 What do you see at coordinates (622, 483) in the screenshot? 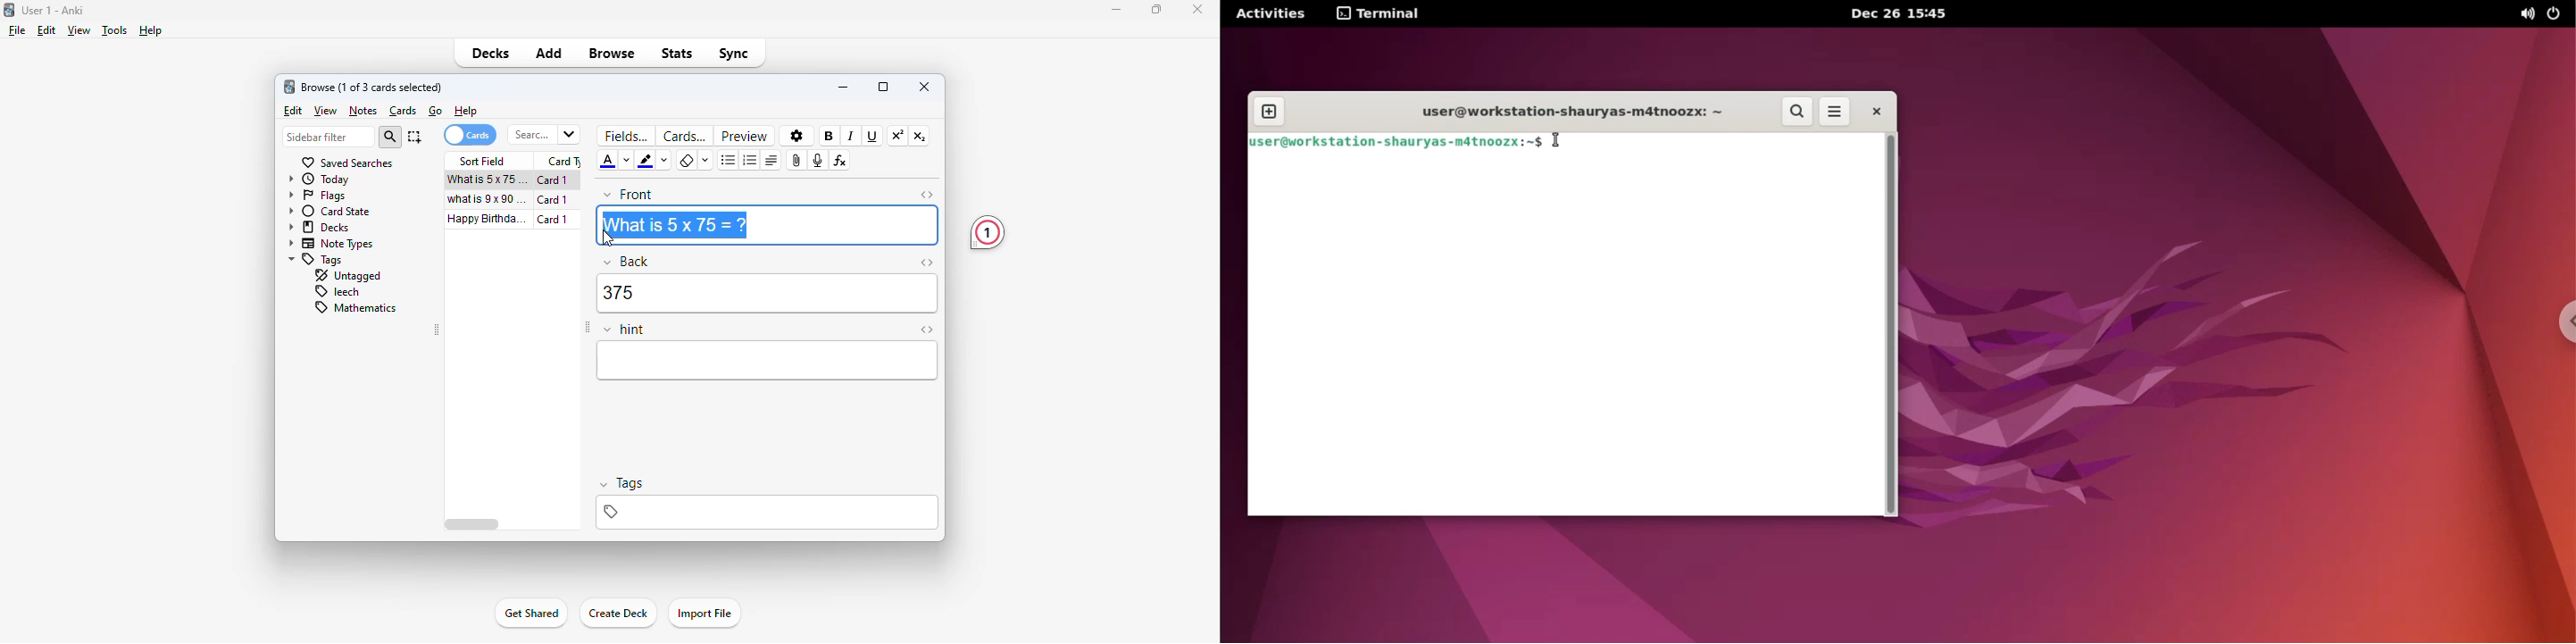
I see `tags` at bounding box center [622, 483].